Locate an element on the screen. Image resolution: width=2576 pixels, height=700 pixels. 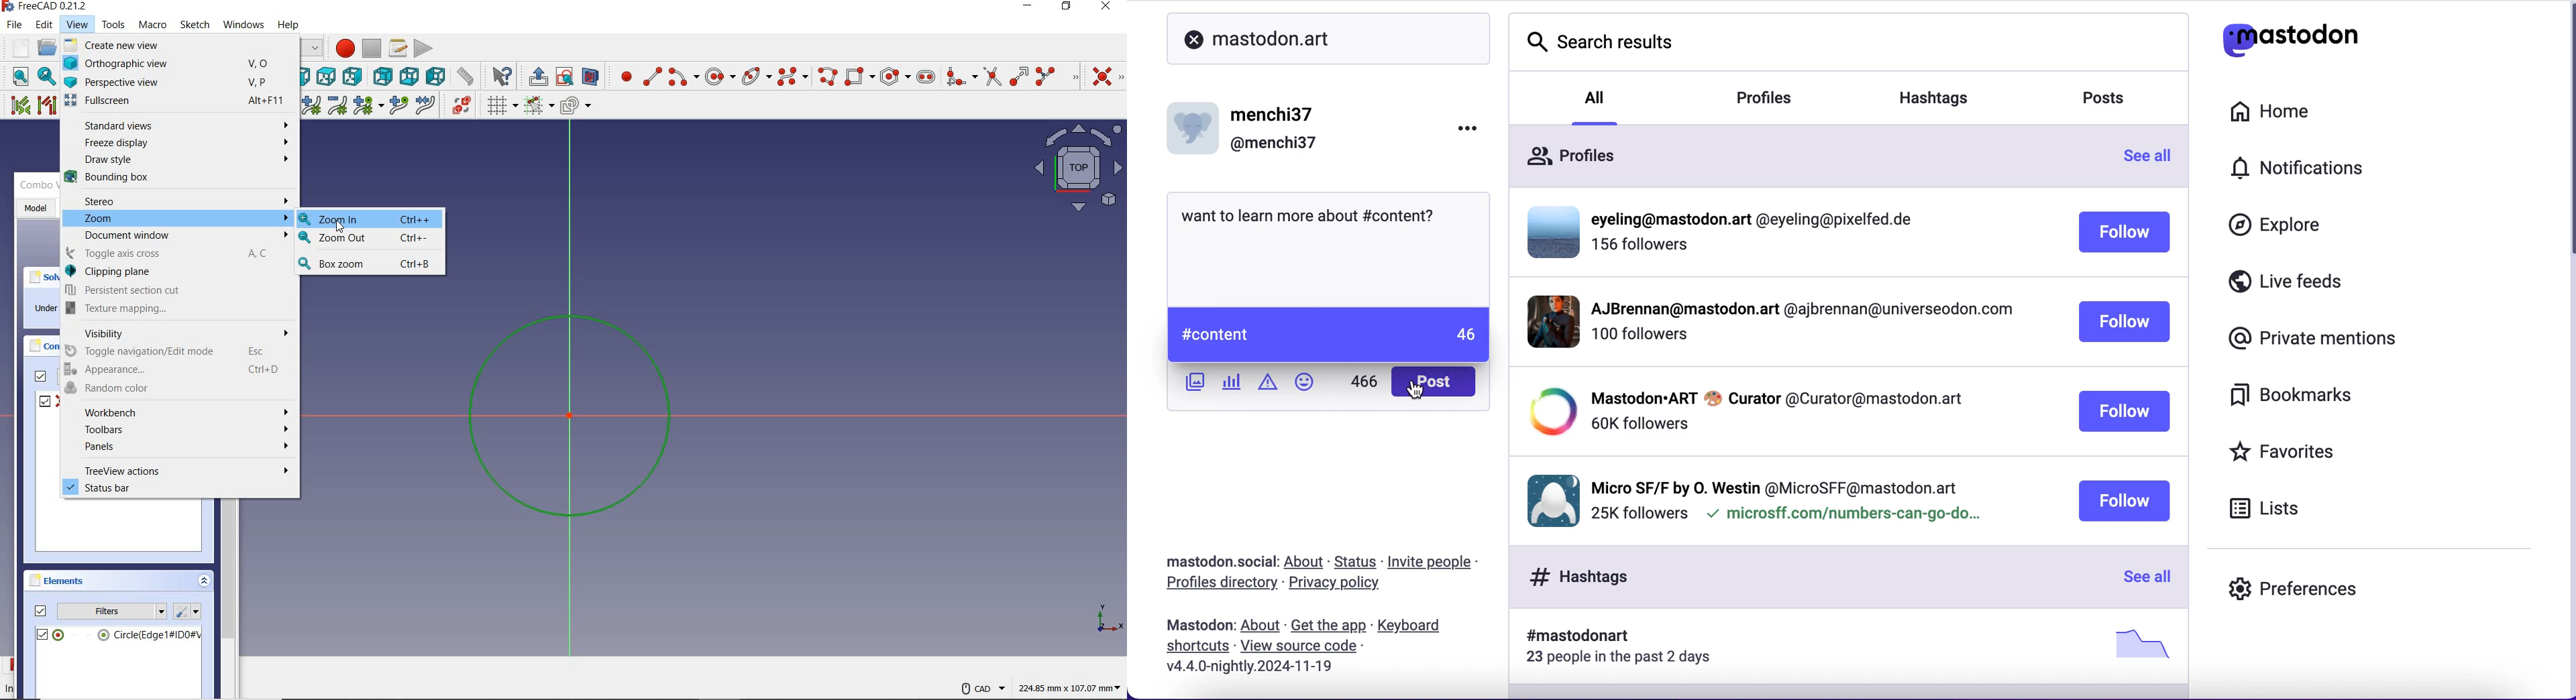
 is located at coordinates (538, 104).